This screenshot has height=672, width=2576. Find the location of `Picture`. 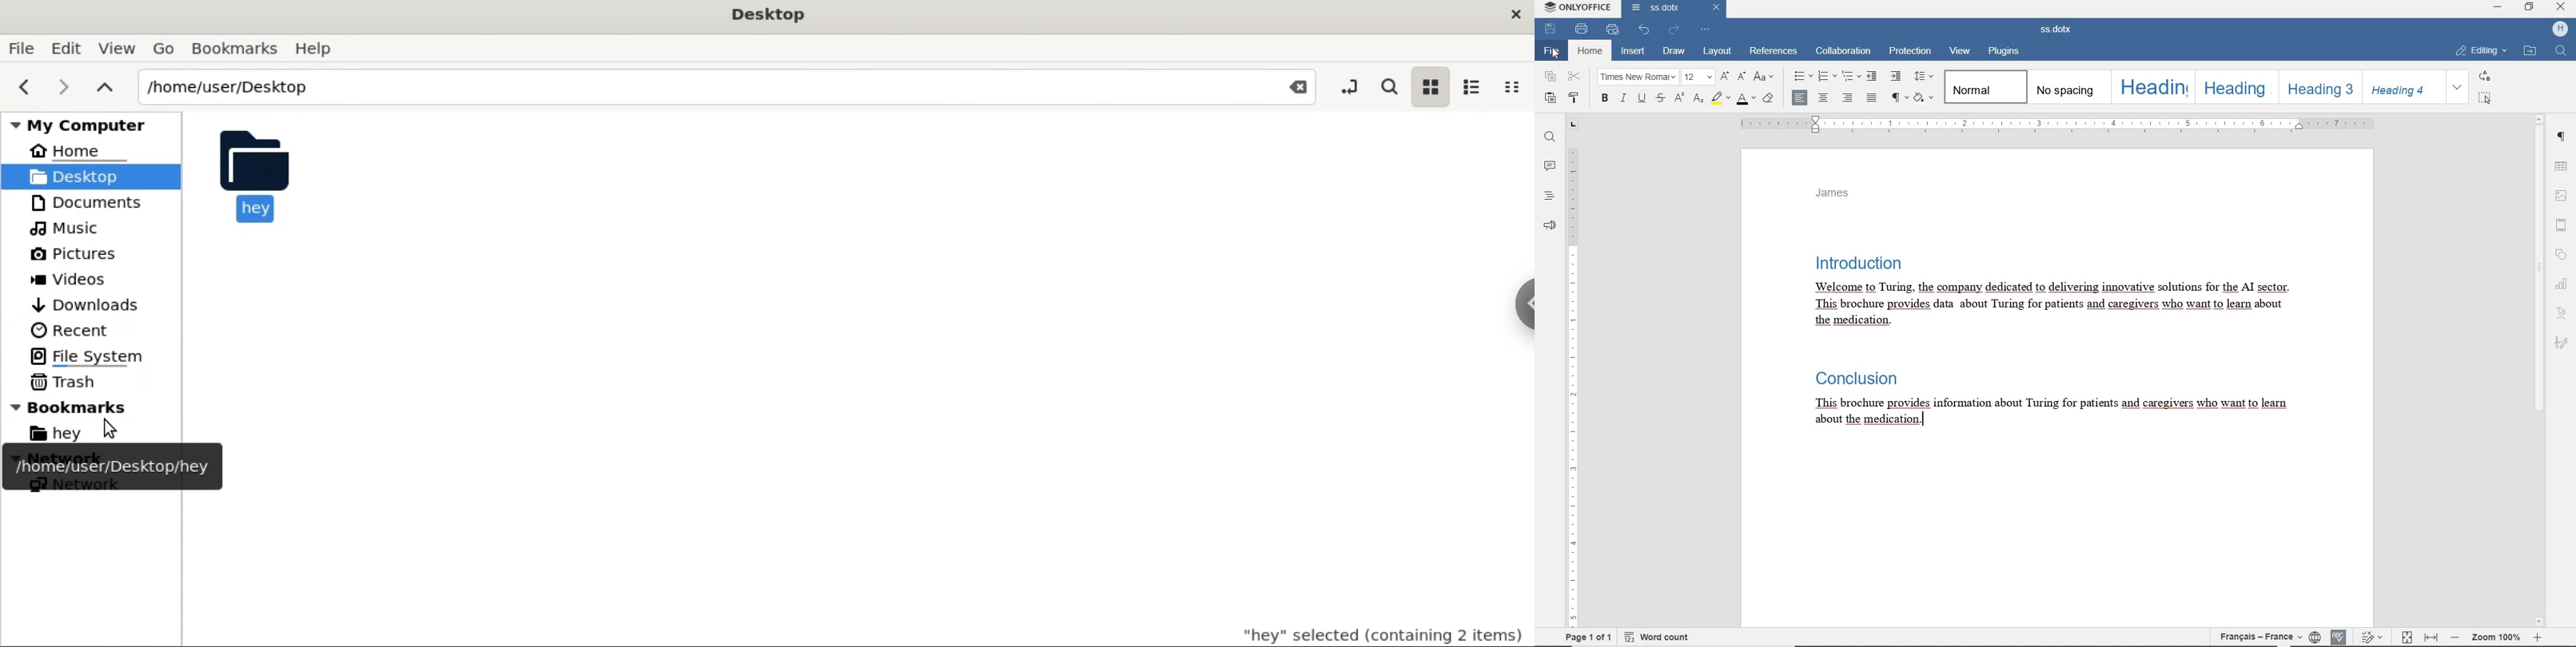

Picture is located at coordinates (83, 255).